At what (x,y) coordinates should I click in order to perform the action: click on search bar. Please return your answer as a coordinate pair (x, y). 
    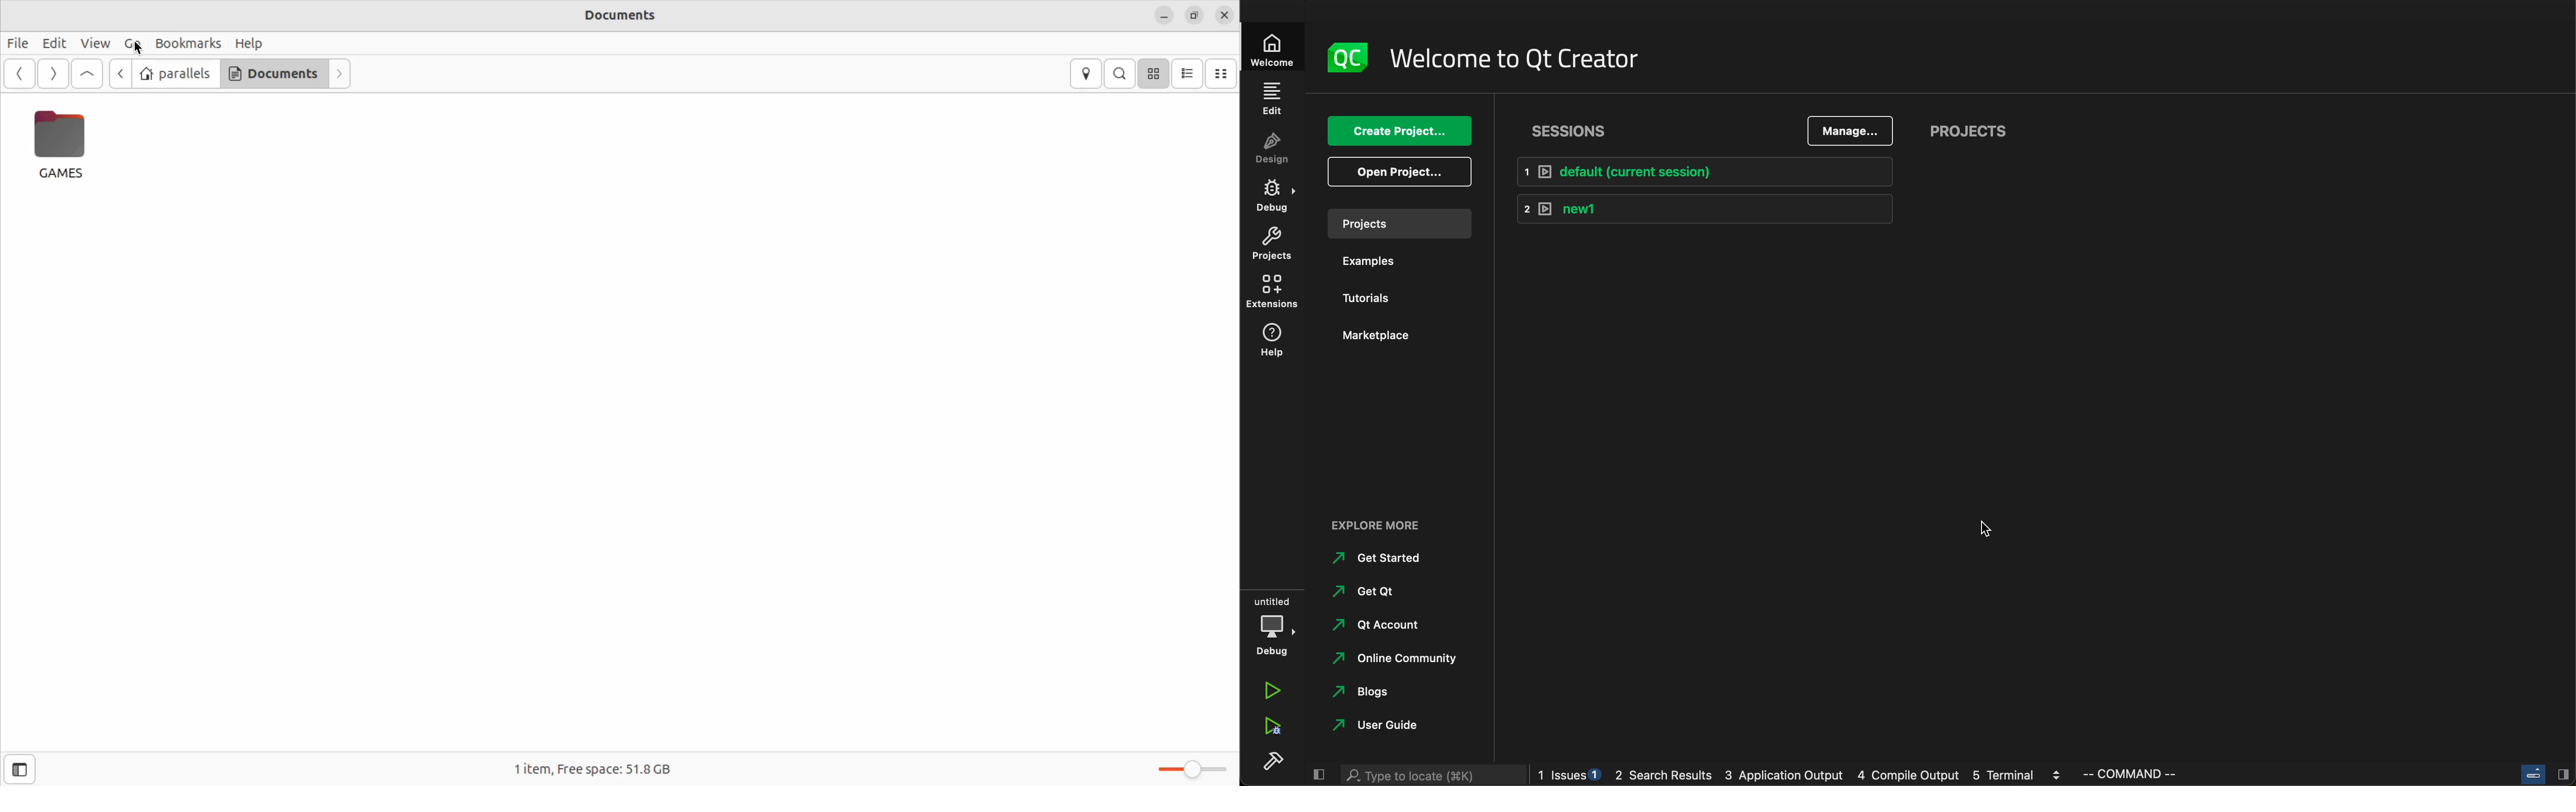
    Looking at the image, I should click on (1433, 775).